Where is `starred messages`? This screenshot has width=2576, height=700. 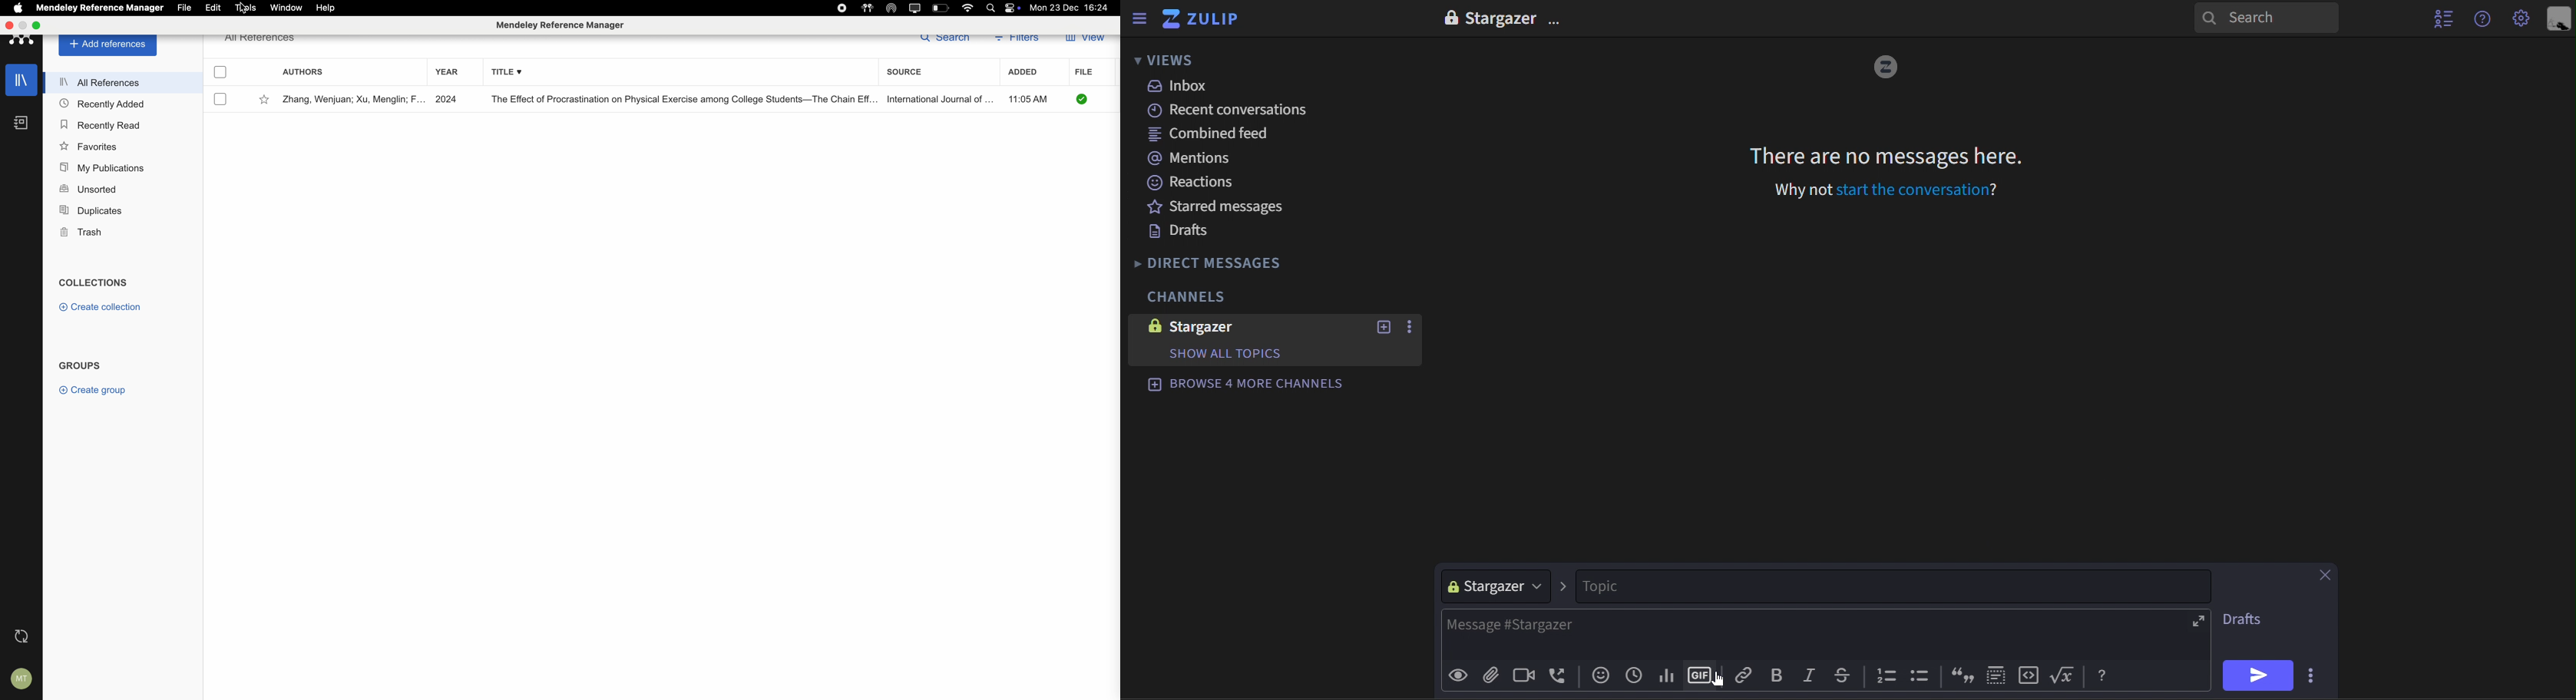 starred messages is located at coordinates (1232, 208).